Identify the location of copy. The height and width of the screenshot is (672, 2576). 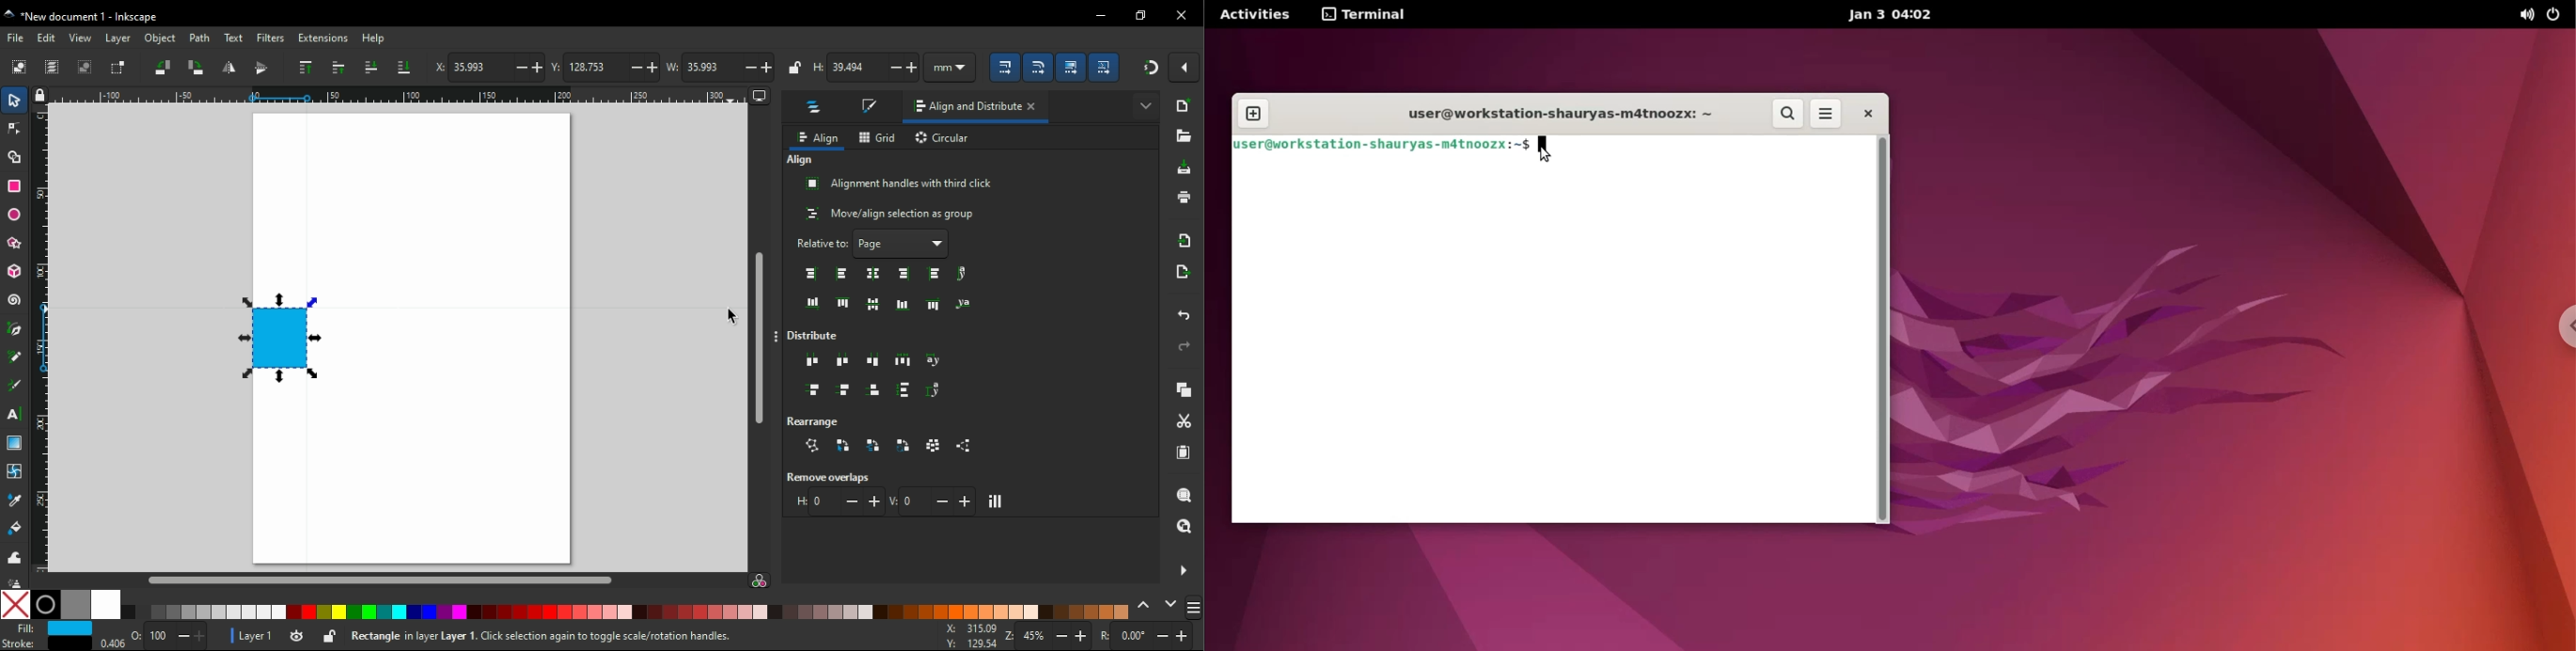
(1183, 391).